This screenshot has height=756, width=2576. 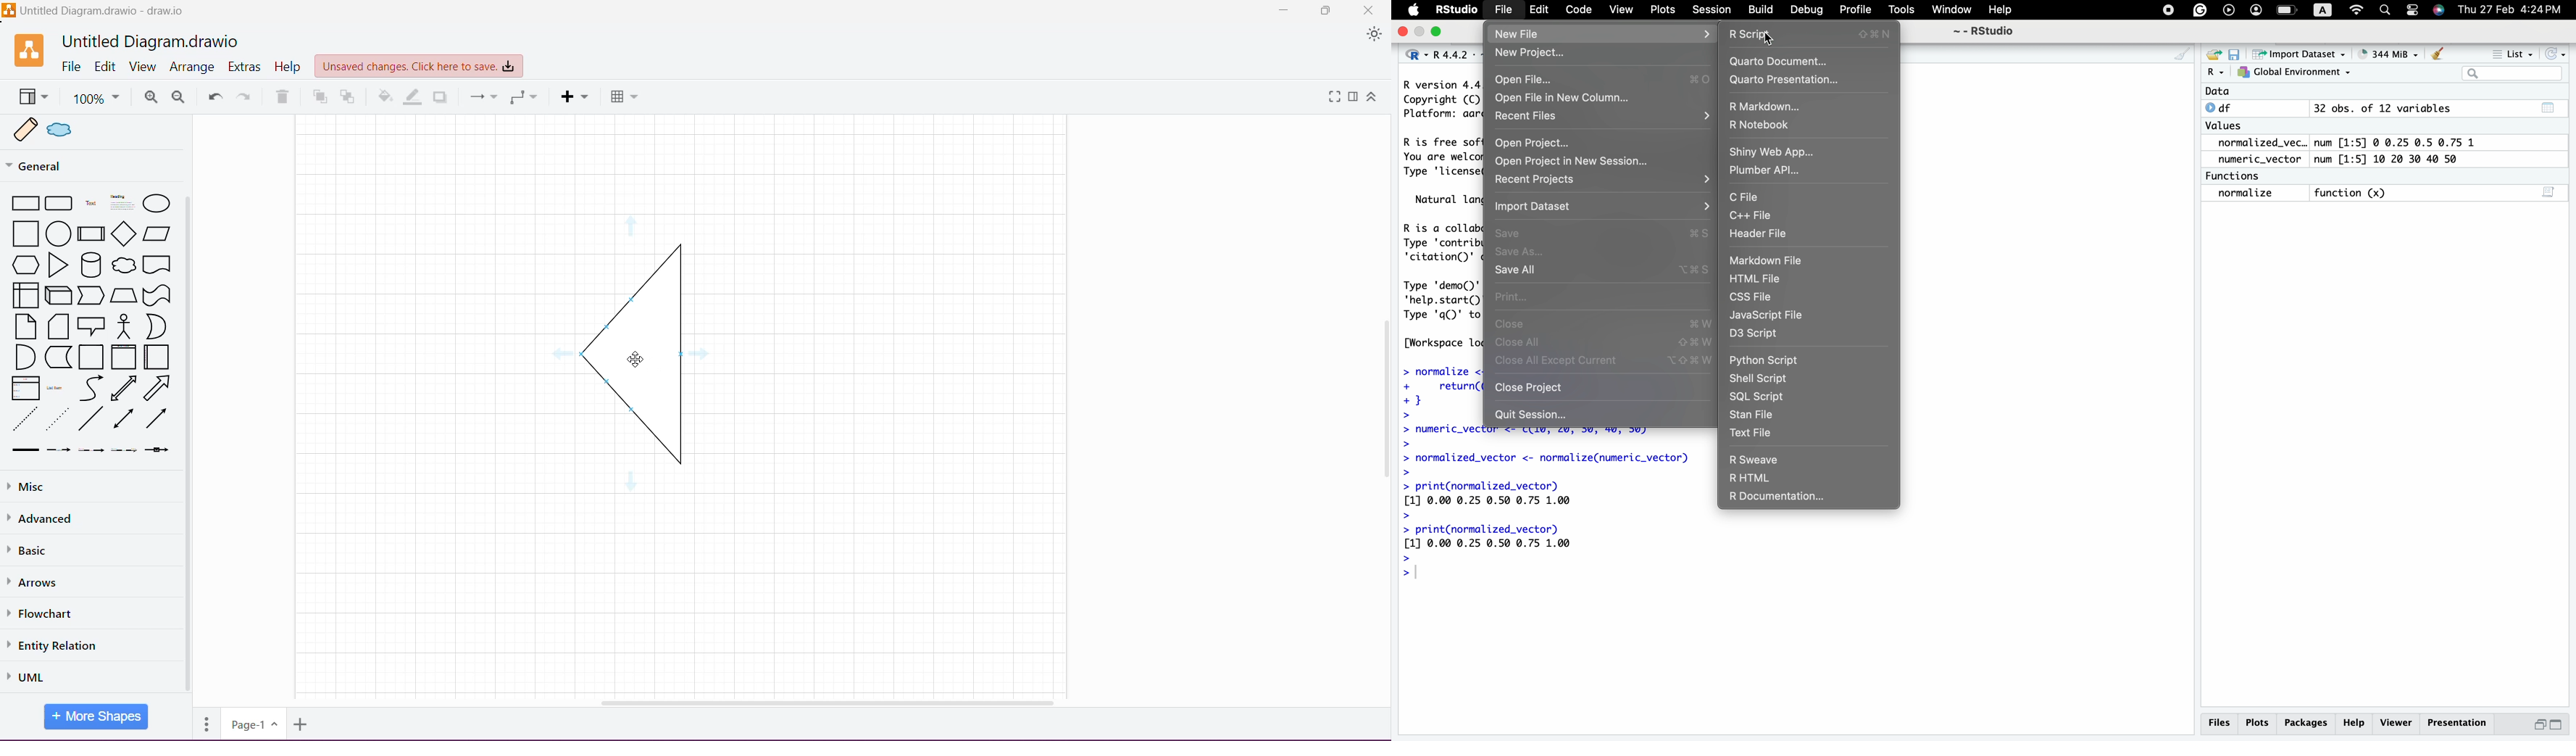 What do you see at coordinates (1663, 11) in the screenshot?
I see `Plots` at bounding box center [1663, 11].